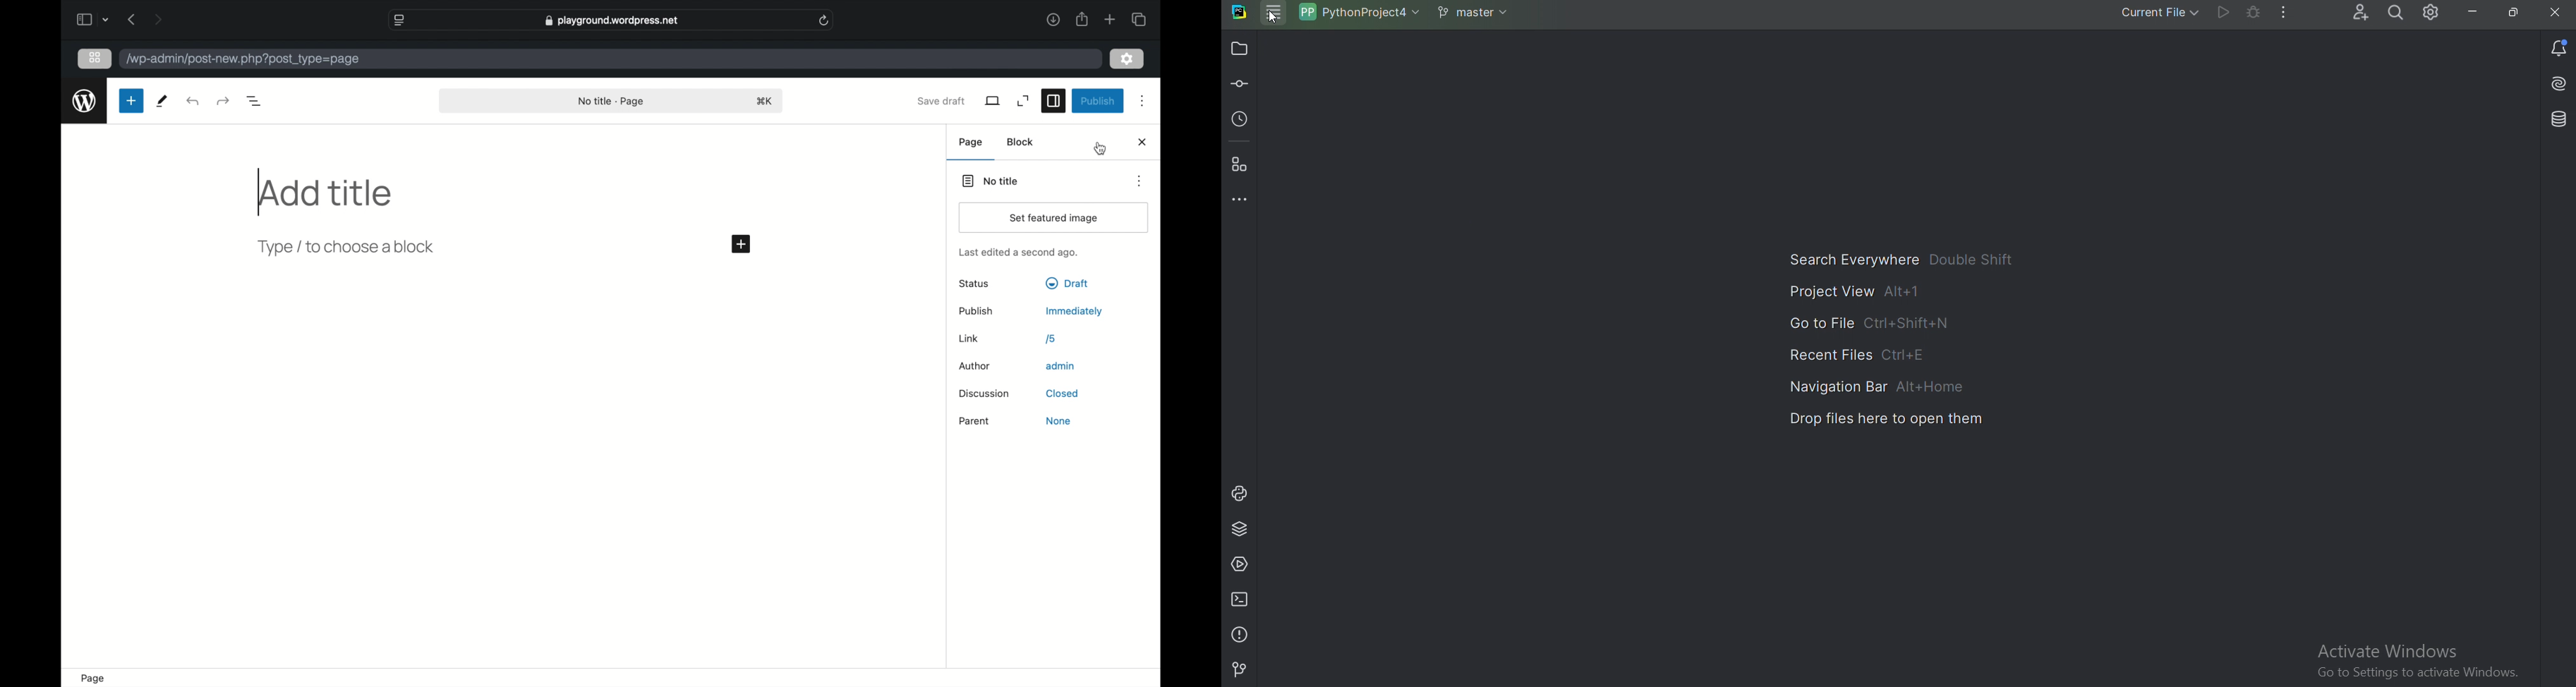  I want to click on Project, so click(1240, 49).